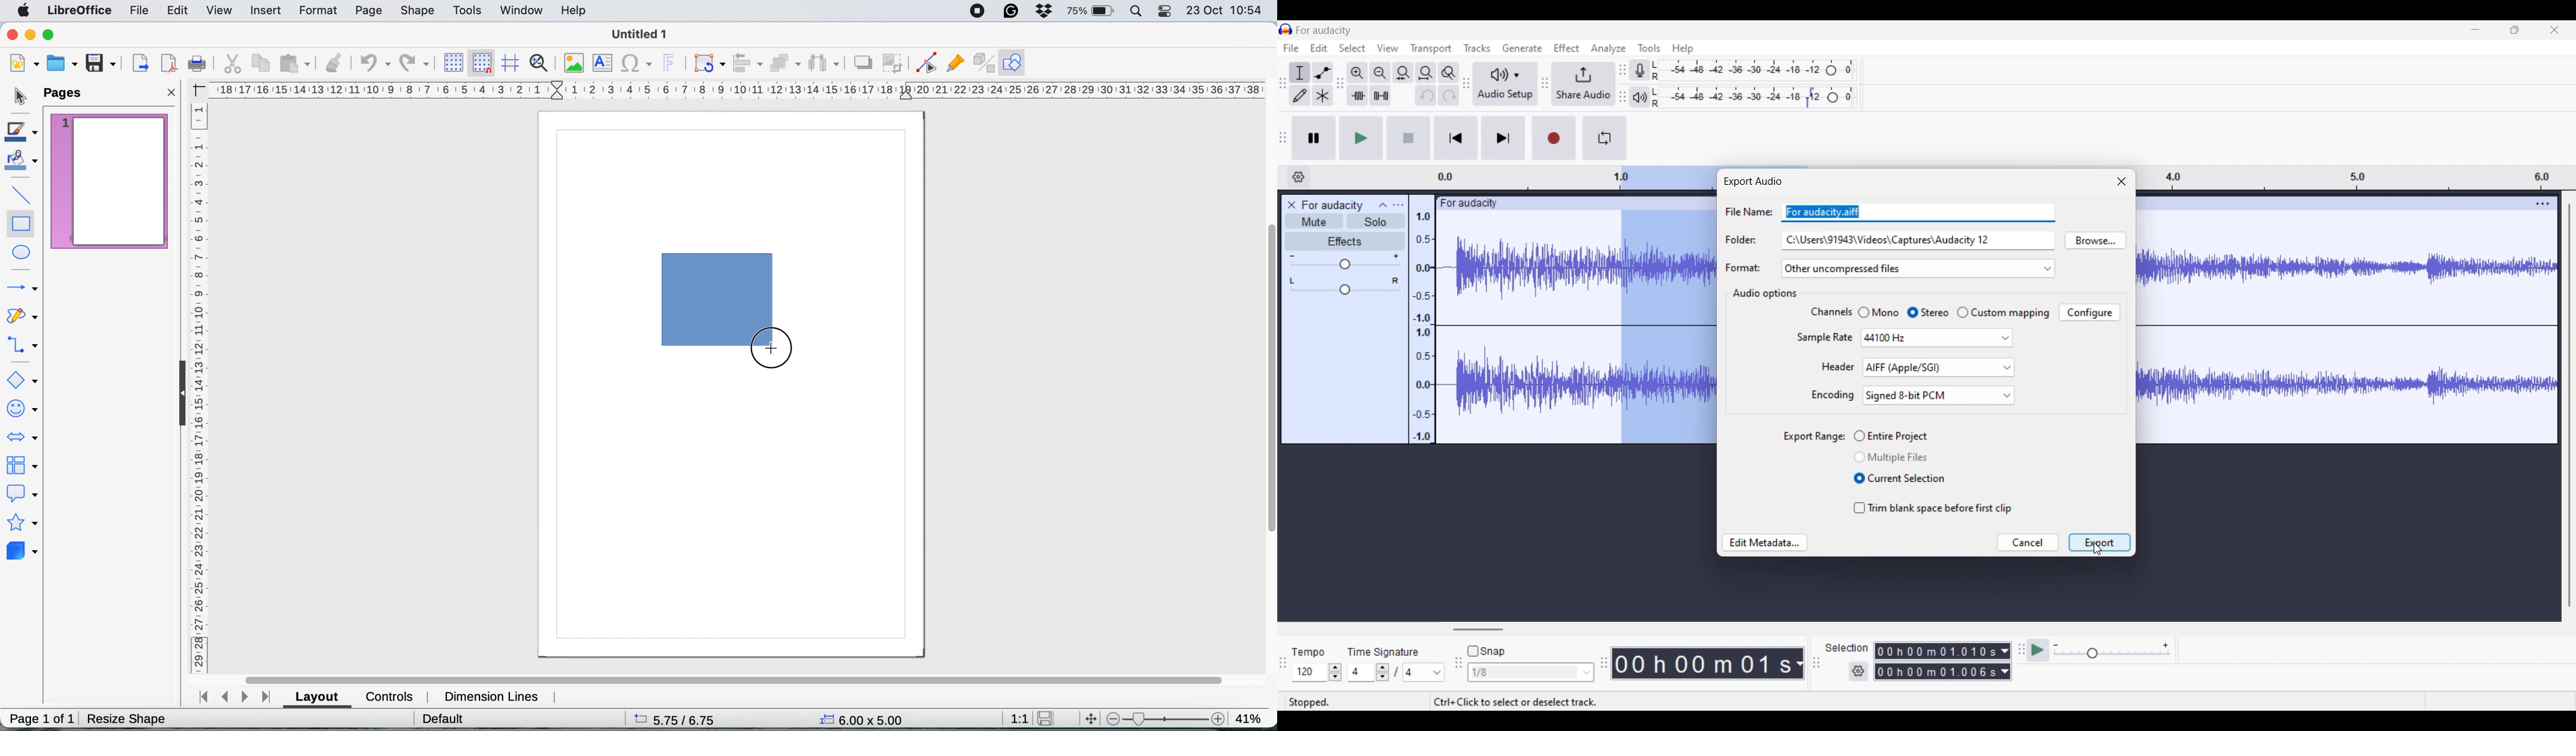 This screenshot has width=2576, height=756. I want to click on libreoffice, so click(76, 11).